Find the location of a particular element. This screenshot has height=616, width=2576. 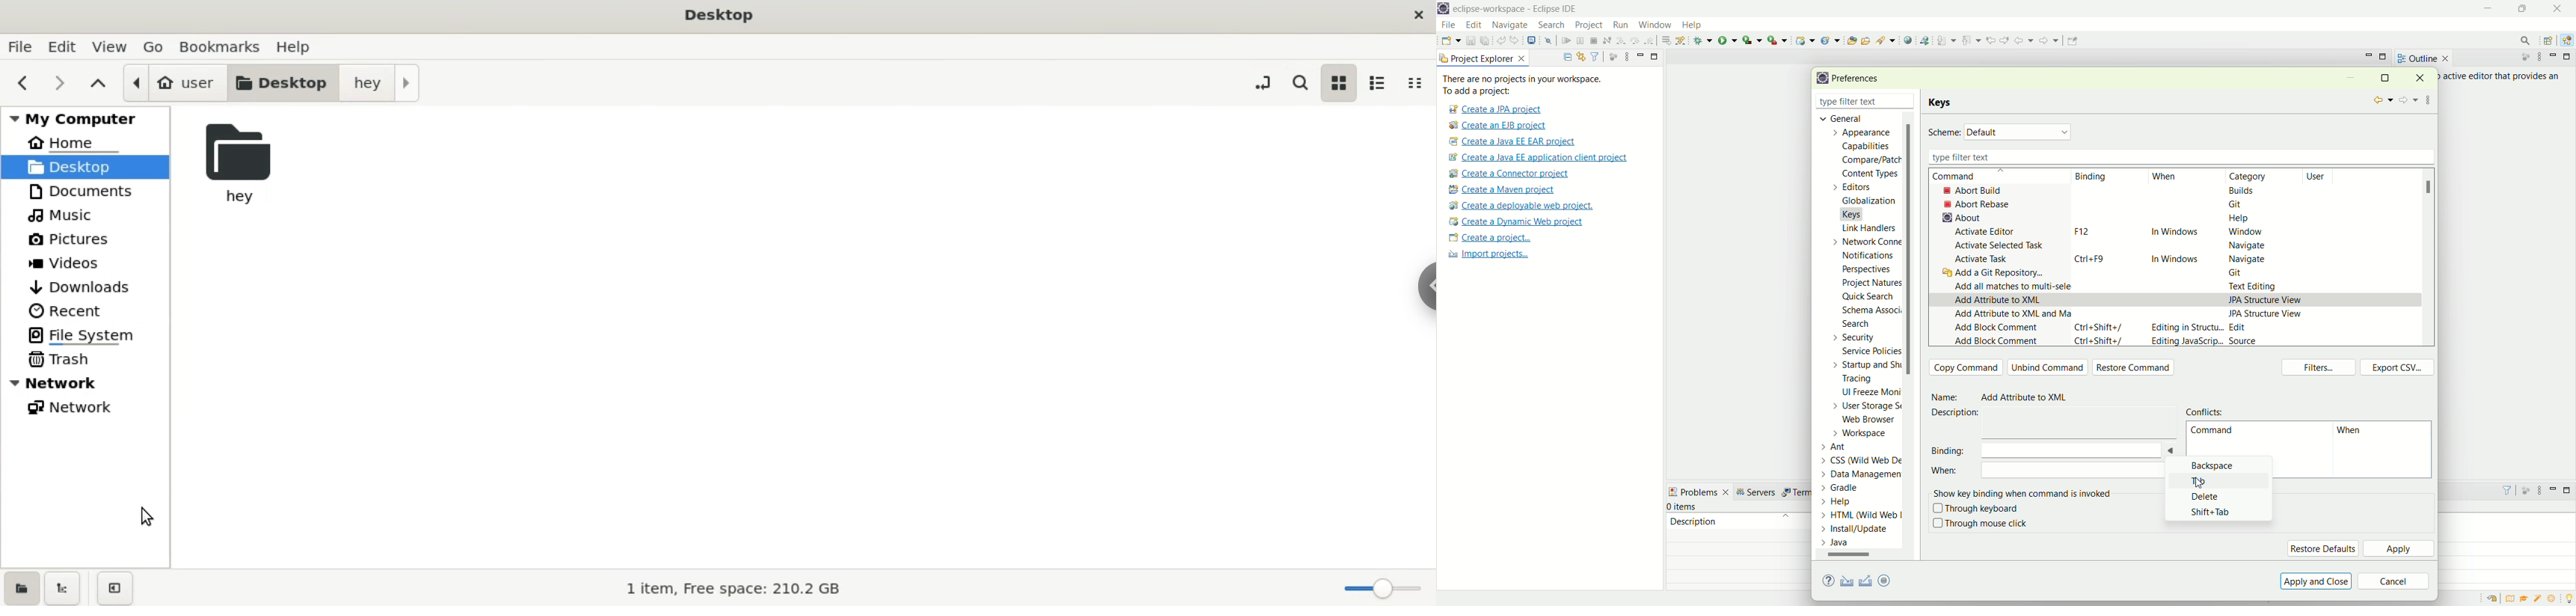

globalization is located at coordinates (1868, 201).